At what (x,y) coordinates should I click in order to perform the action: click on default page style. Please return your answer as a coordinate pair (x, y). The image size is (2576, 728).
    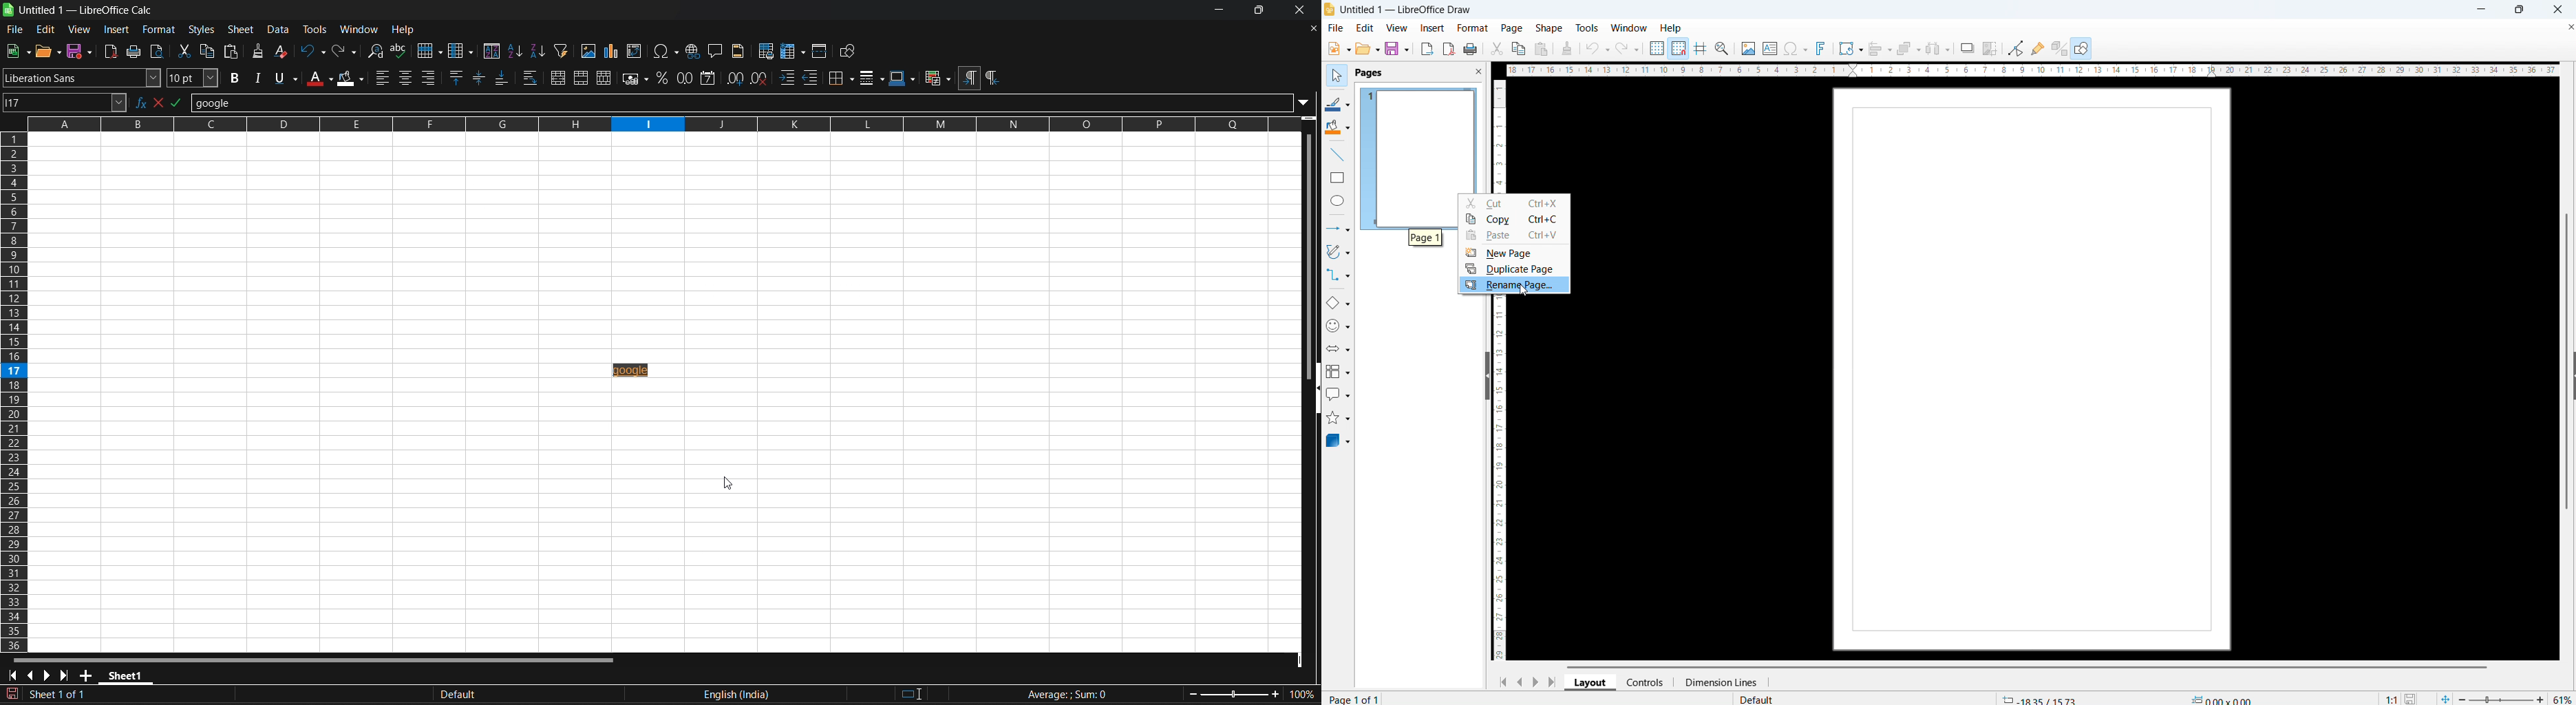
    Looking at the image, I should click on (1757, 699).